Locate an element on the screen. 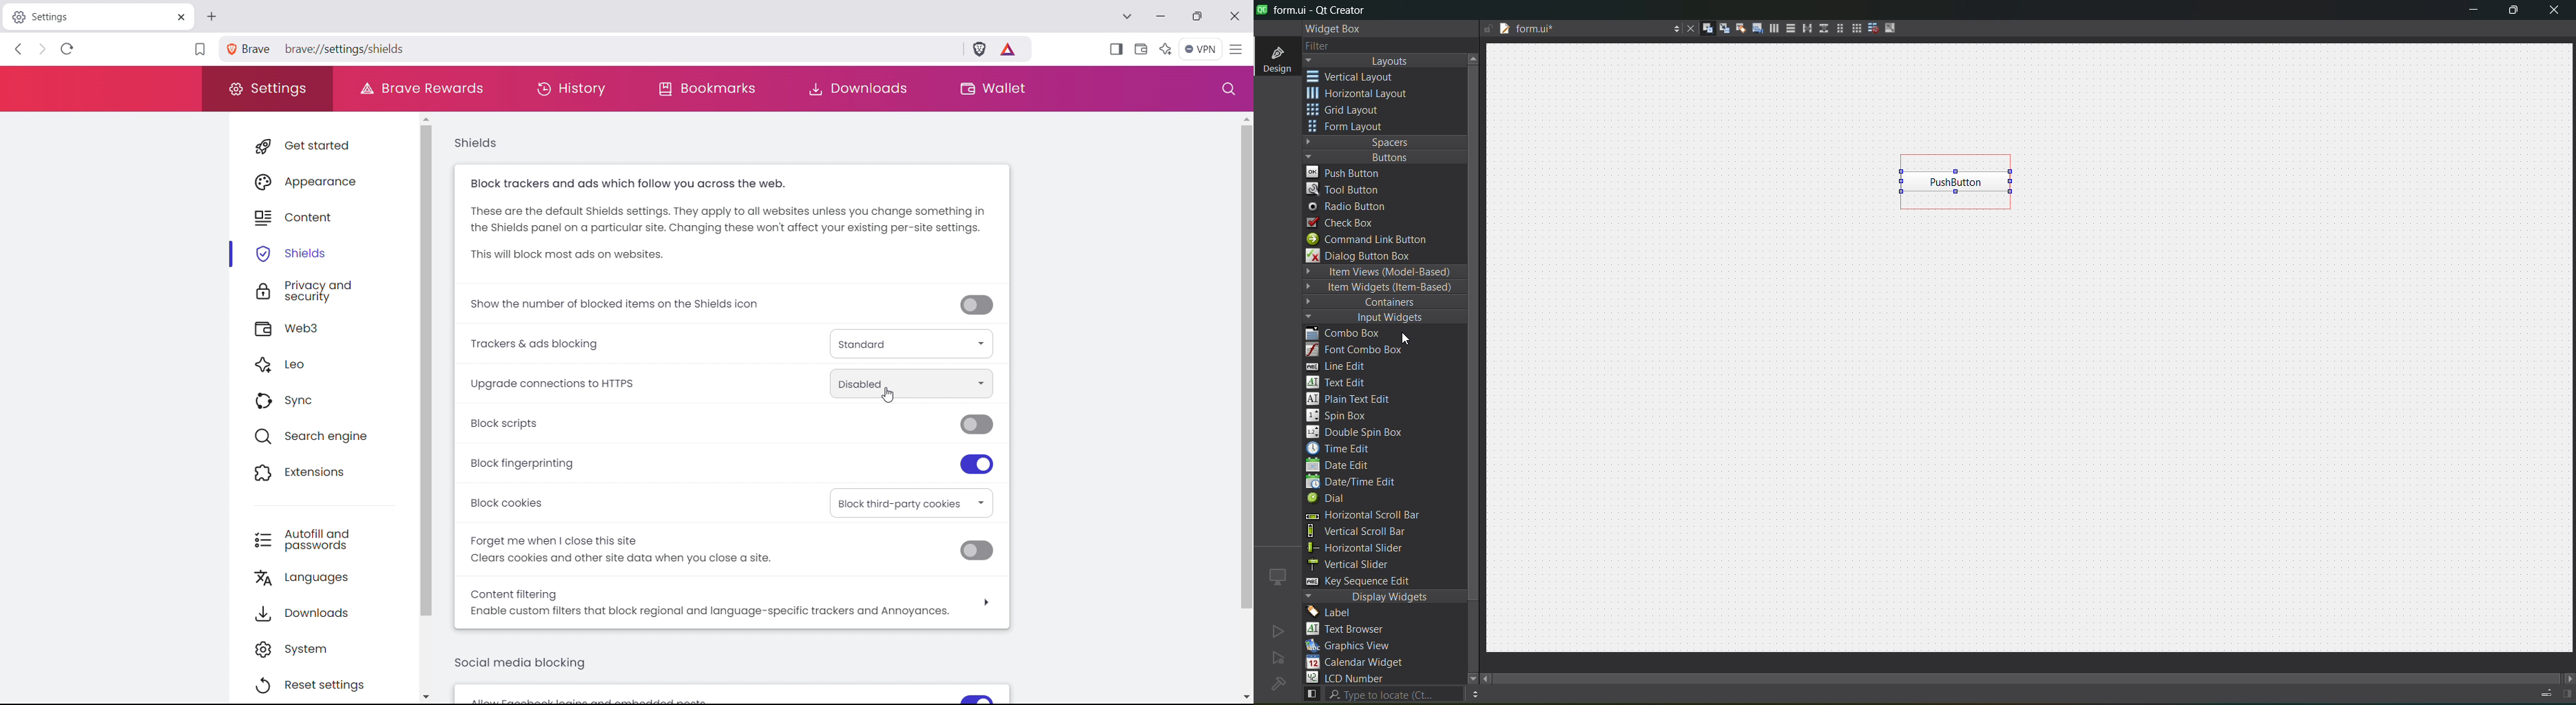 This screenshot has width=2576, height=728. font combo box is located at coordinates (1360, 350).